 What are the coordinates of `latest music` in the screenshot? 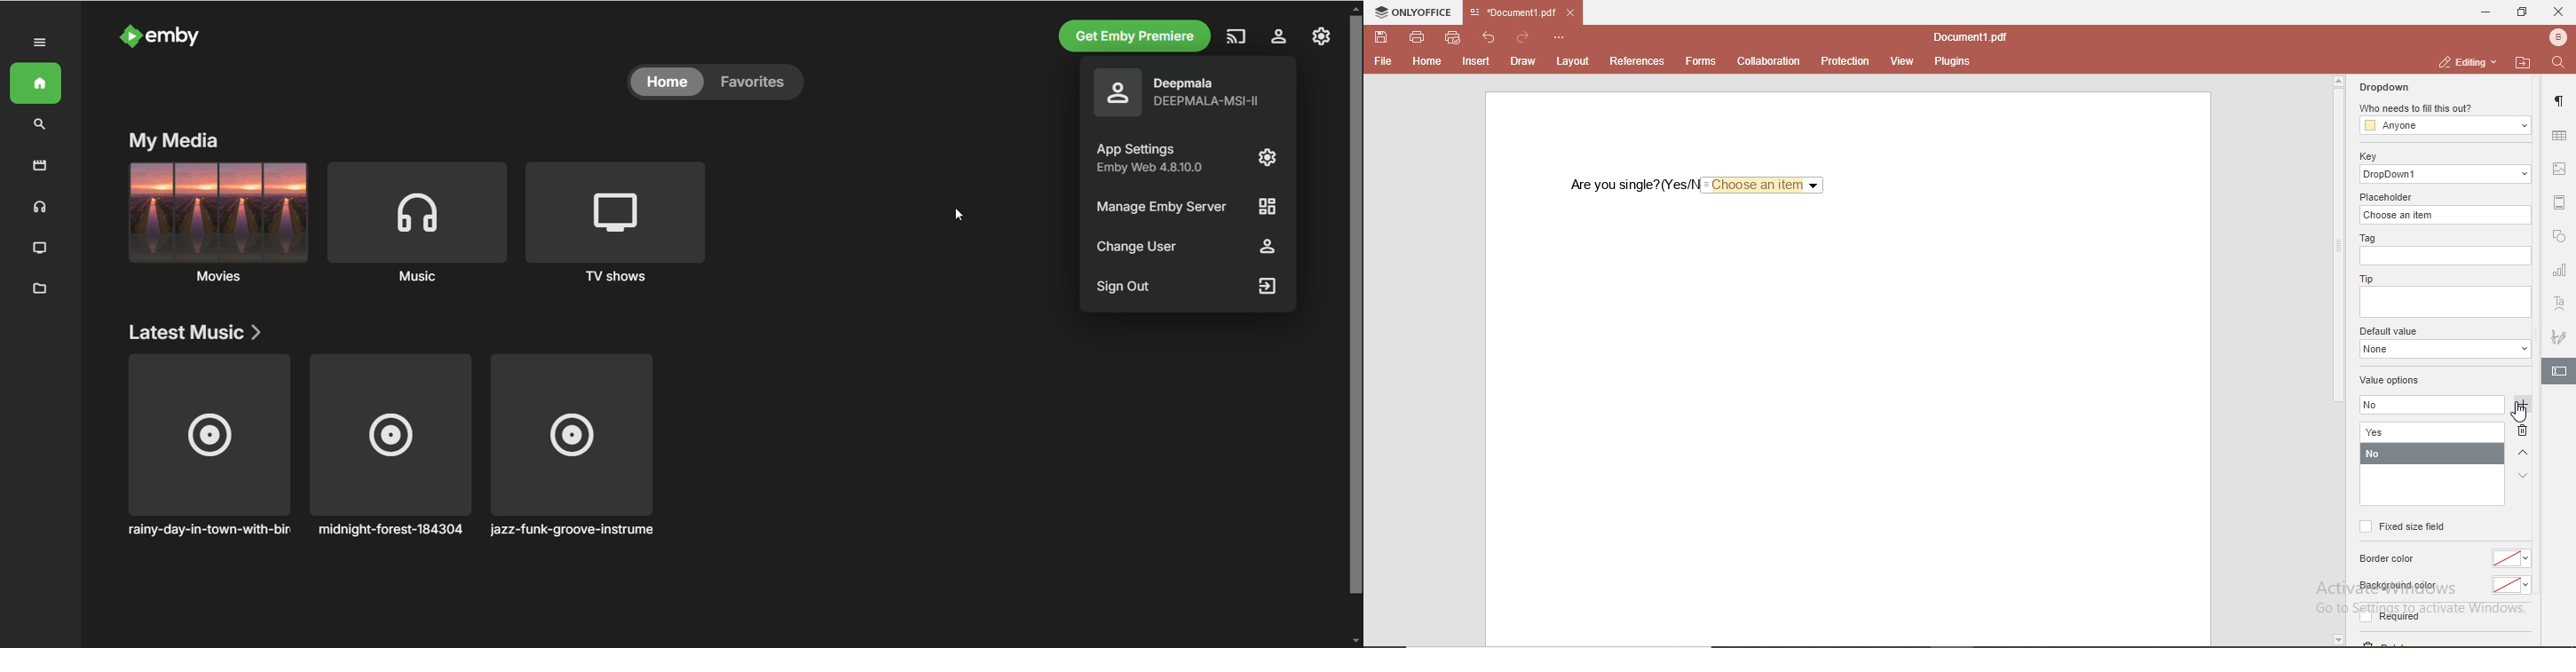 It's located at (195, 330).